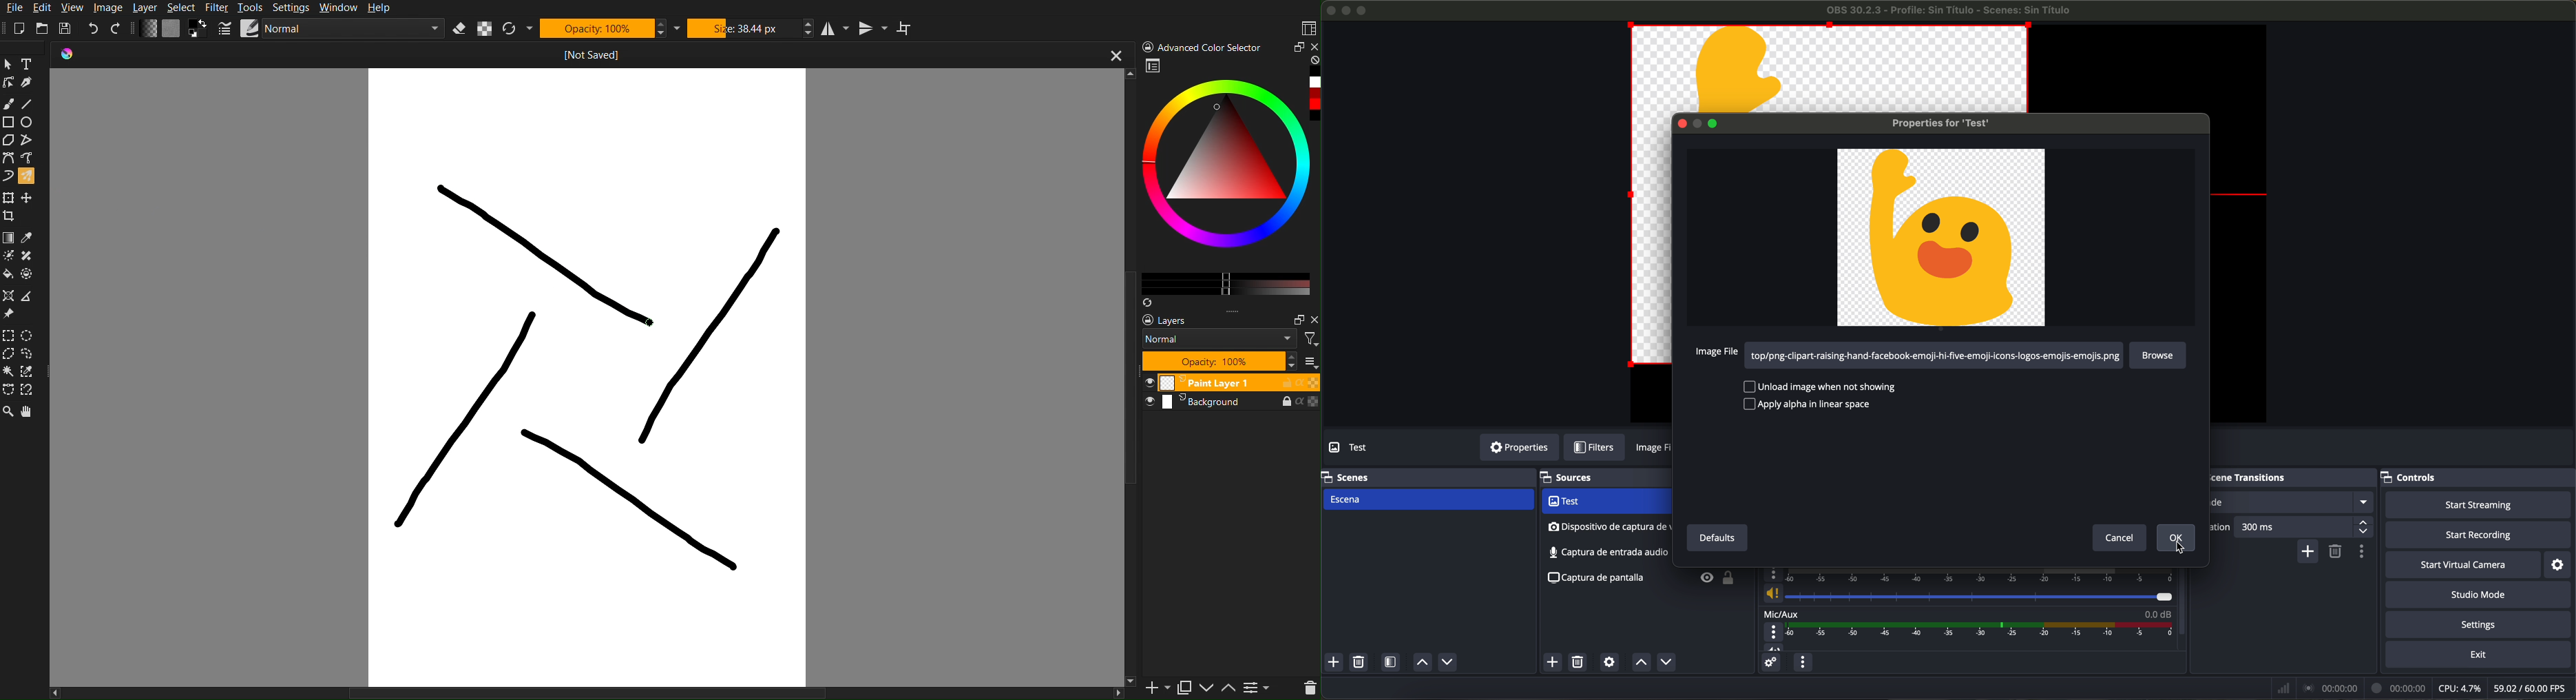 The height and width of the screenshot is (700, 2576). Describe the element at coordinates (1304, 689) in the screenshot. I see `del` at that location.